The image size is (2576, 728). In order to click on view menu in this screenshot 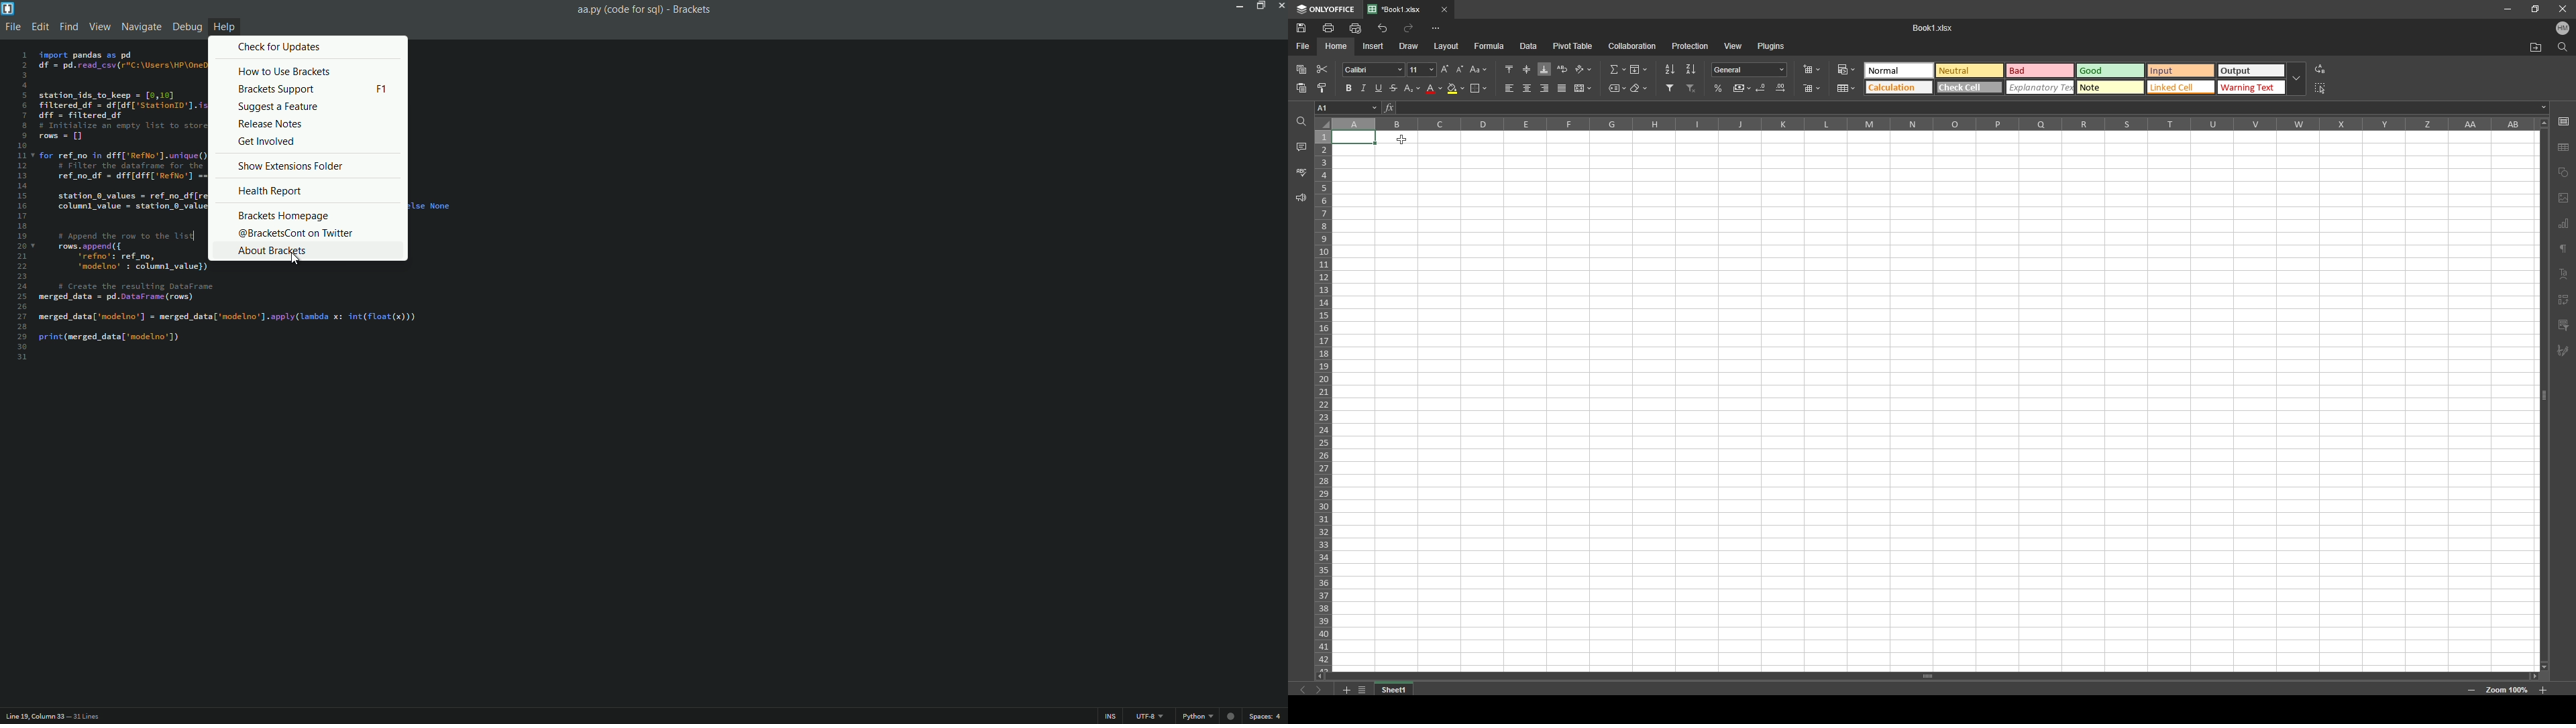, I will do `click(100, 26)`.